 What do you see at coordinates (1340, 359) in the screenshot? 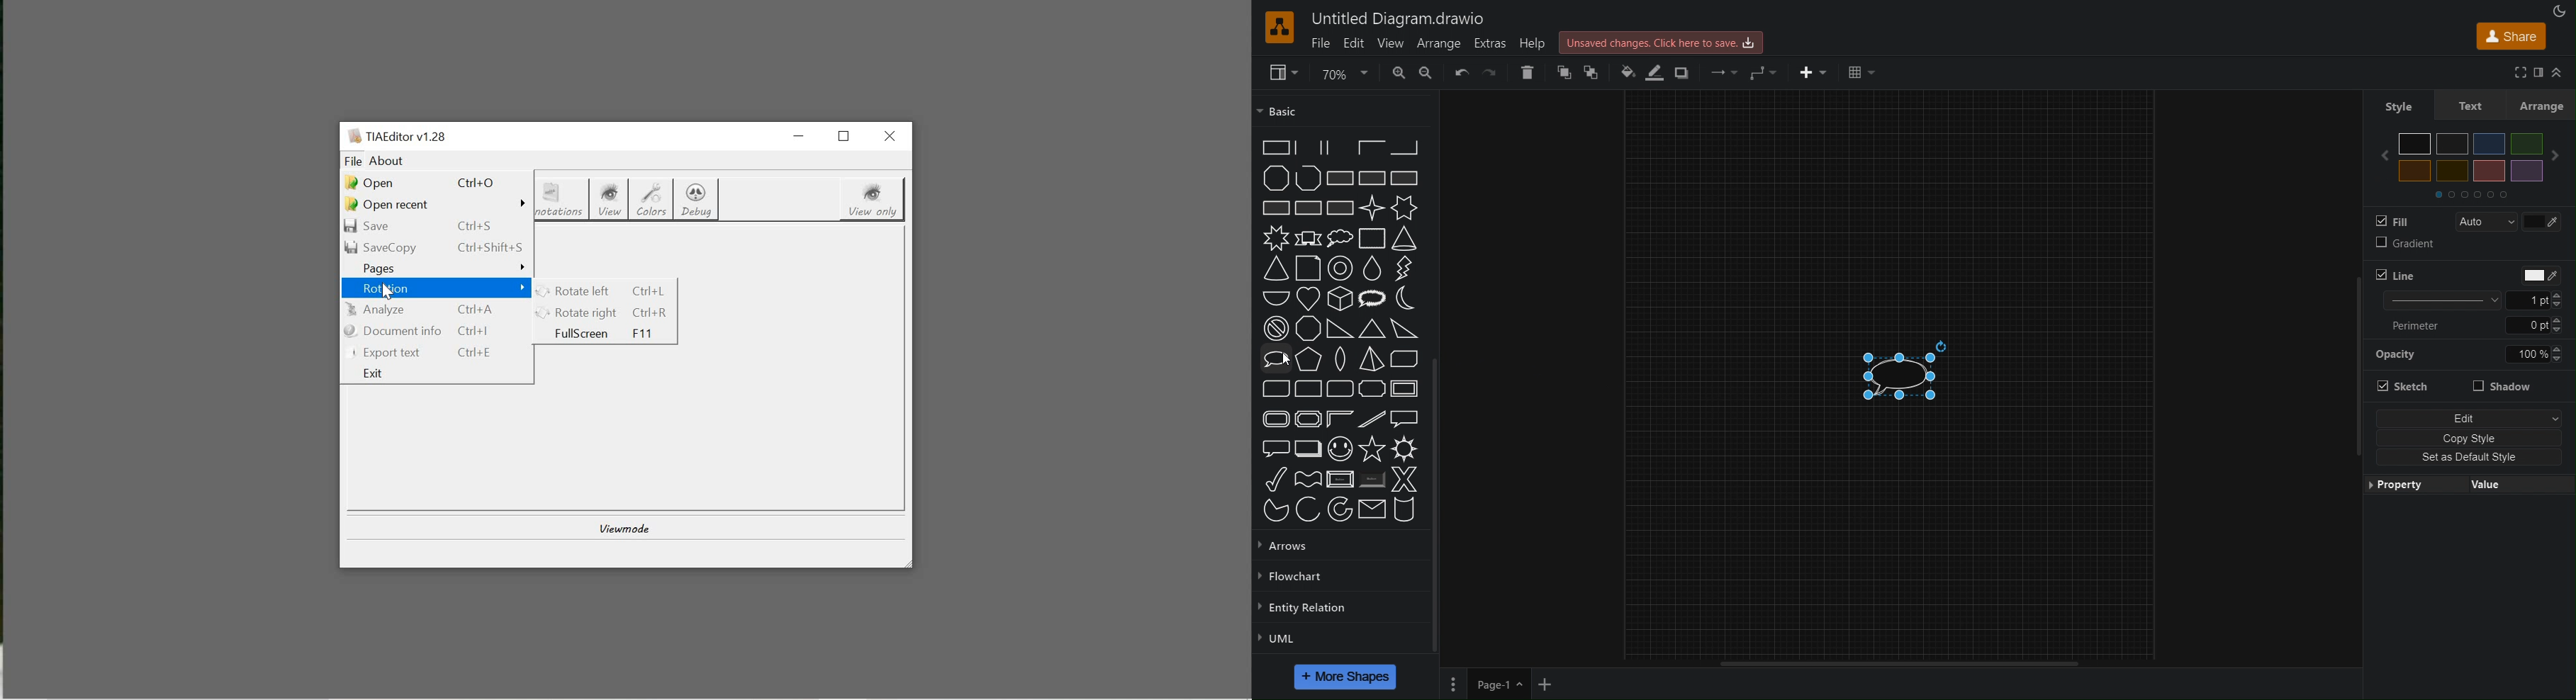
I see `Pointed Oval` at bounding box center [1340, 359].